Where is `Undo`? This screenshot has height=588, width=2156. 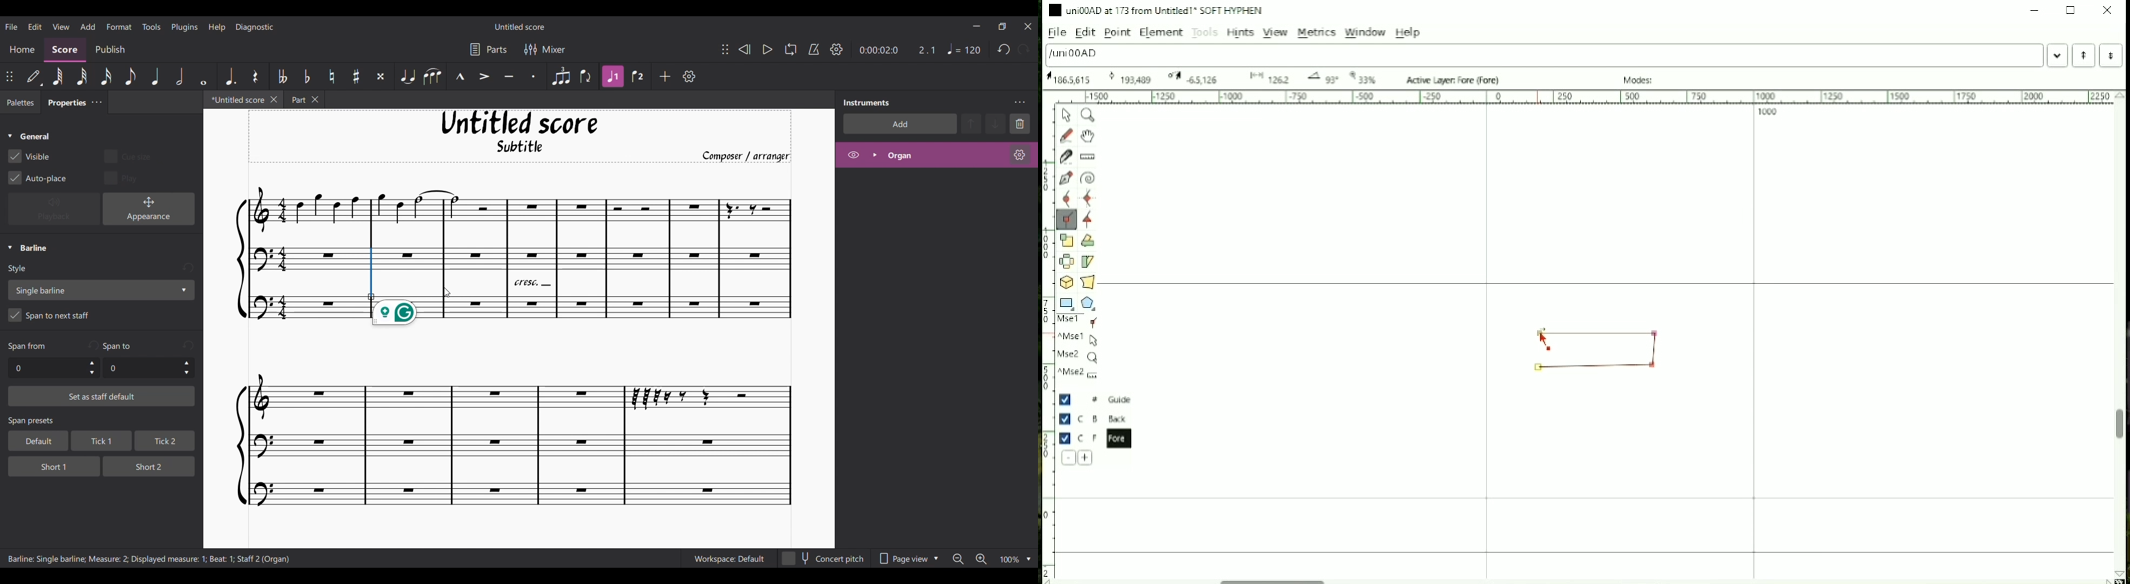
Undo is located at coordinates (1004, 50).